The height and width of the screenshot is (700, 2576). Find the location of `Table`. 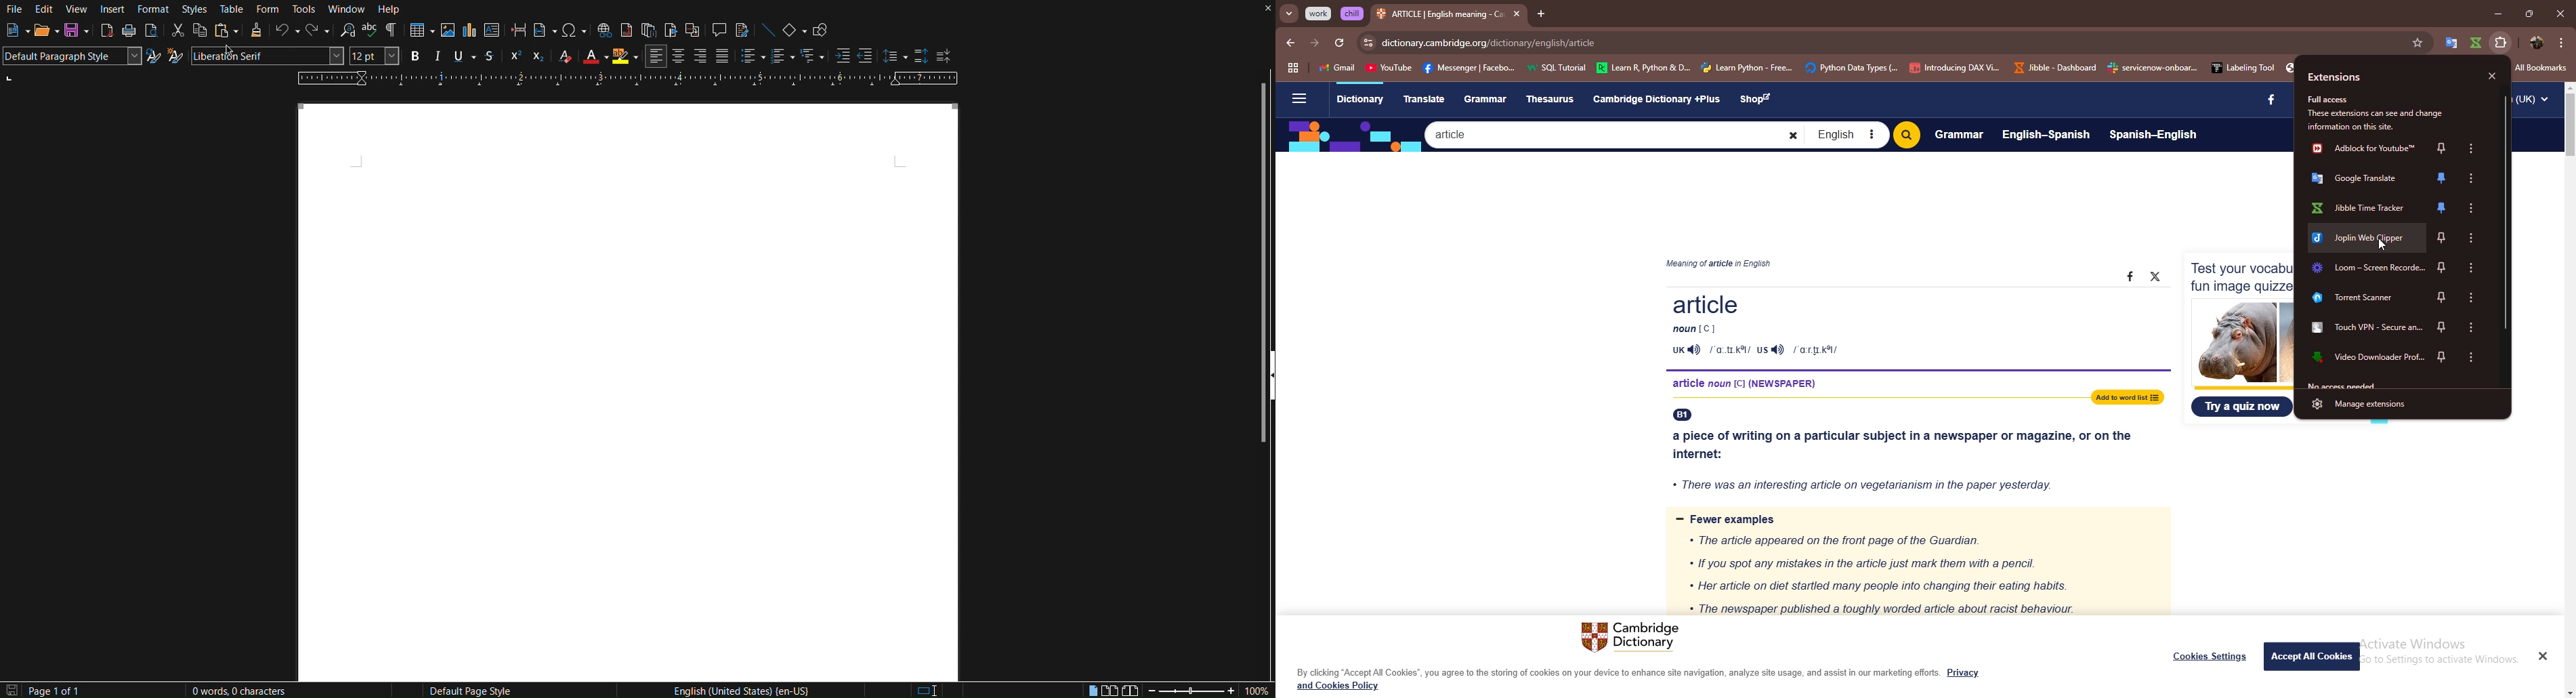

Table is located at coordinates (233, 9).